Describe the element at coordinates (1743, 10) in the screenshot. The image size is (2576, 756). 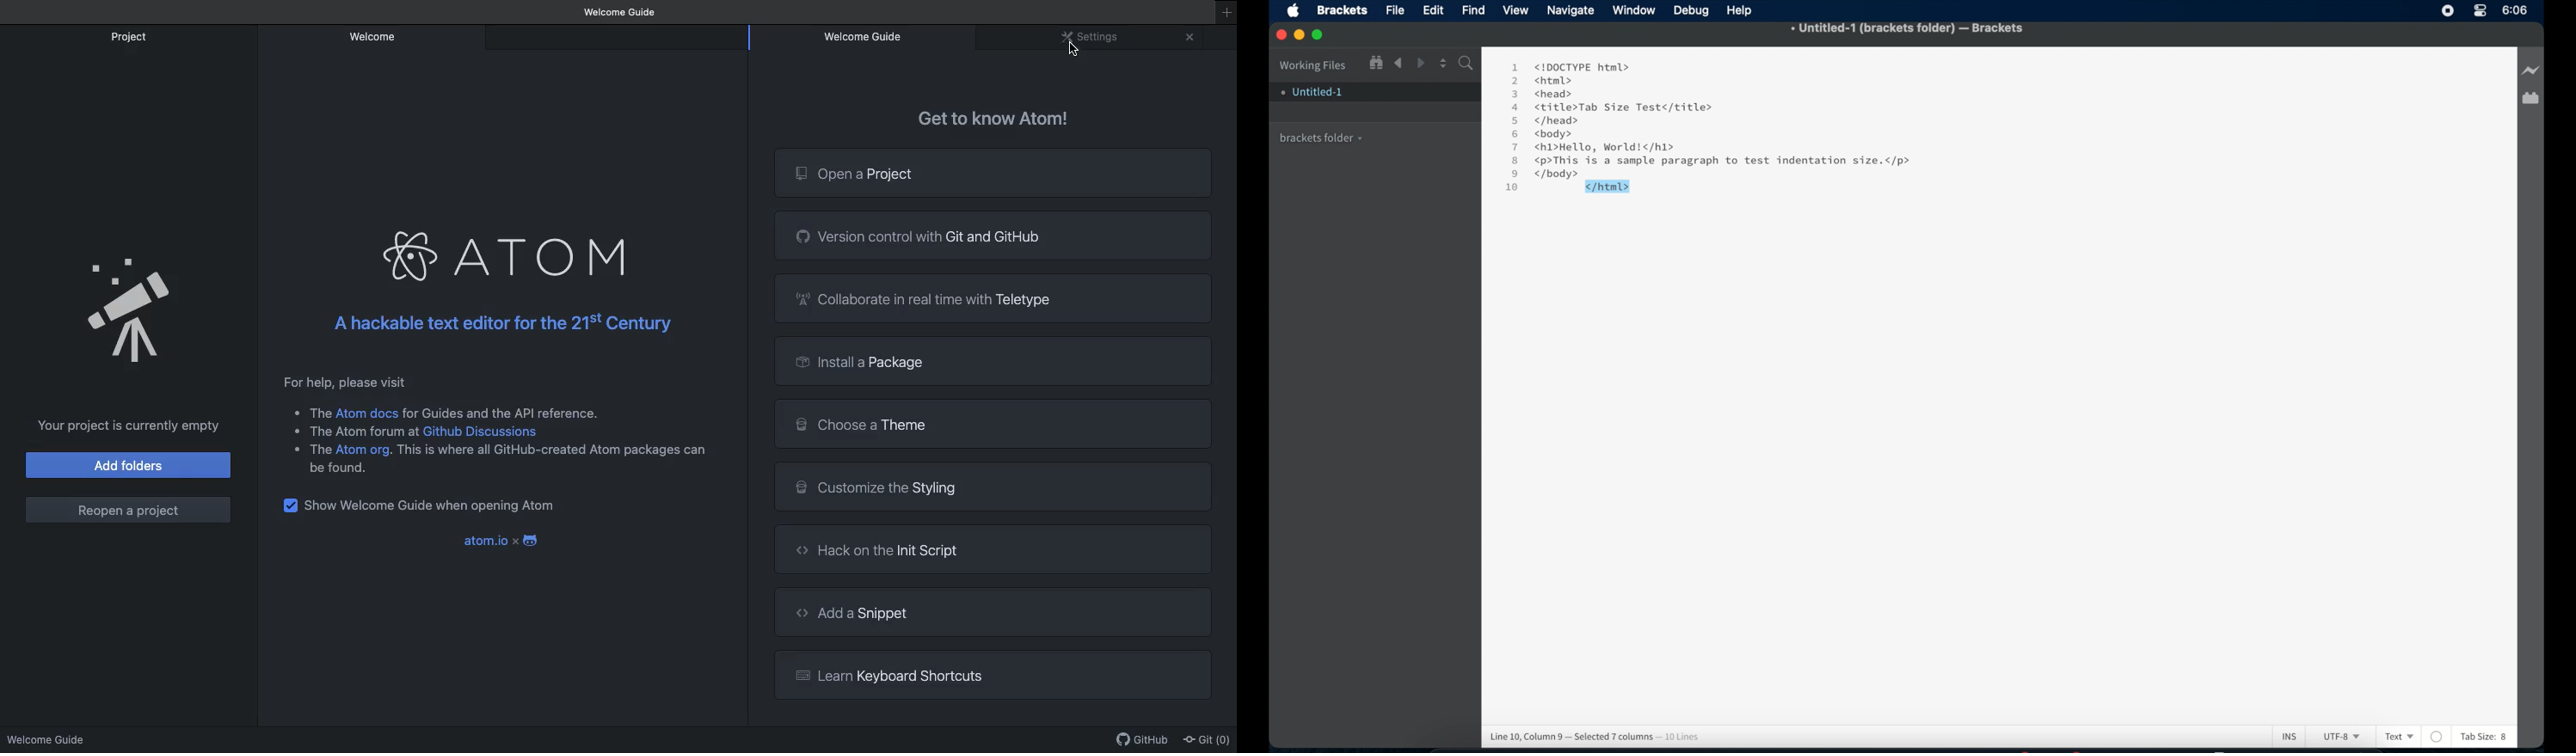
I see `Help` at that location.